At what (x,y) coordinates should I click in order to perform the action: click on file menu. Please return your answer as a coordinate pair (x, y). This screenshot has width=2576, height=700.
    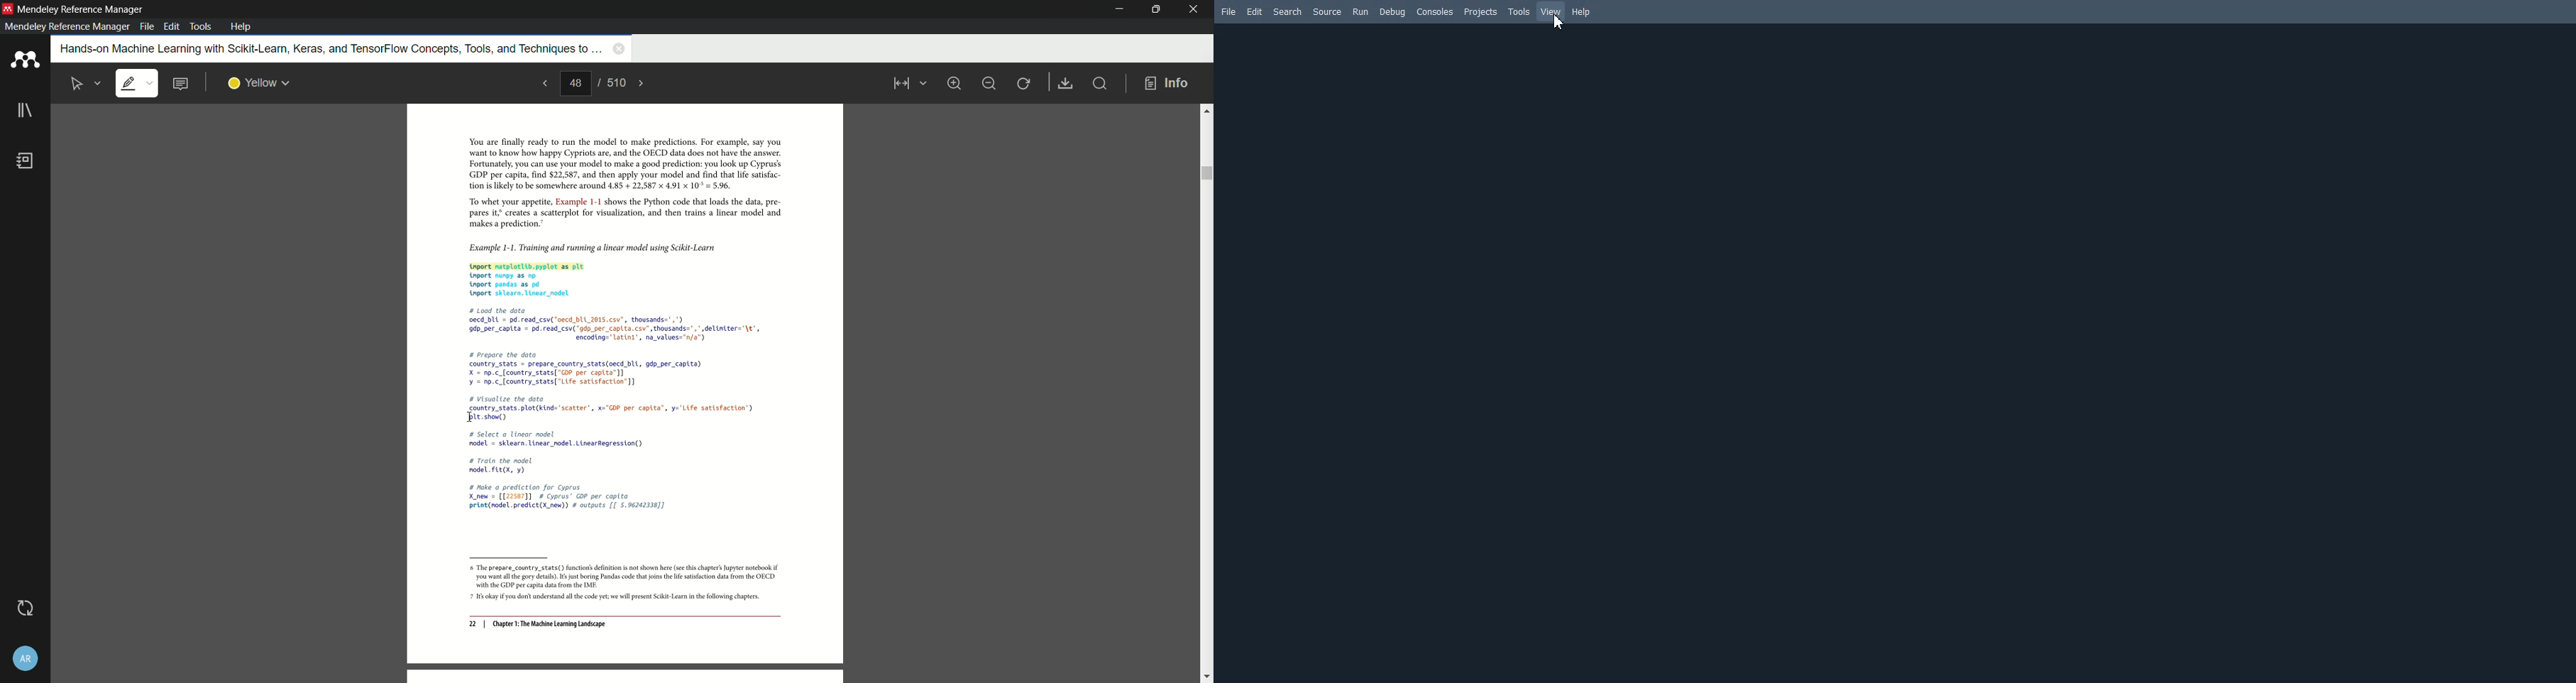
    Looking at the image, I should click on (147, 27).